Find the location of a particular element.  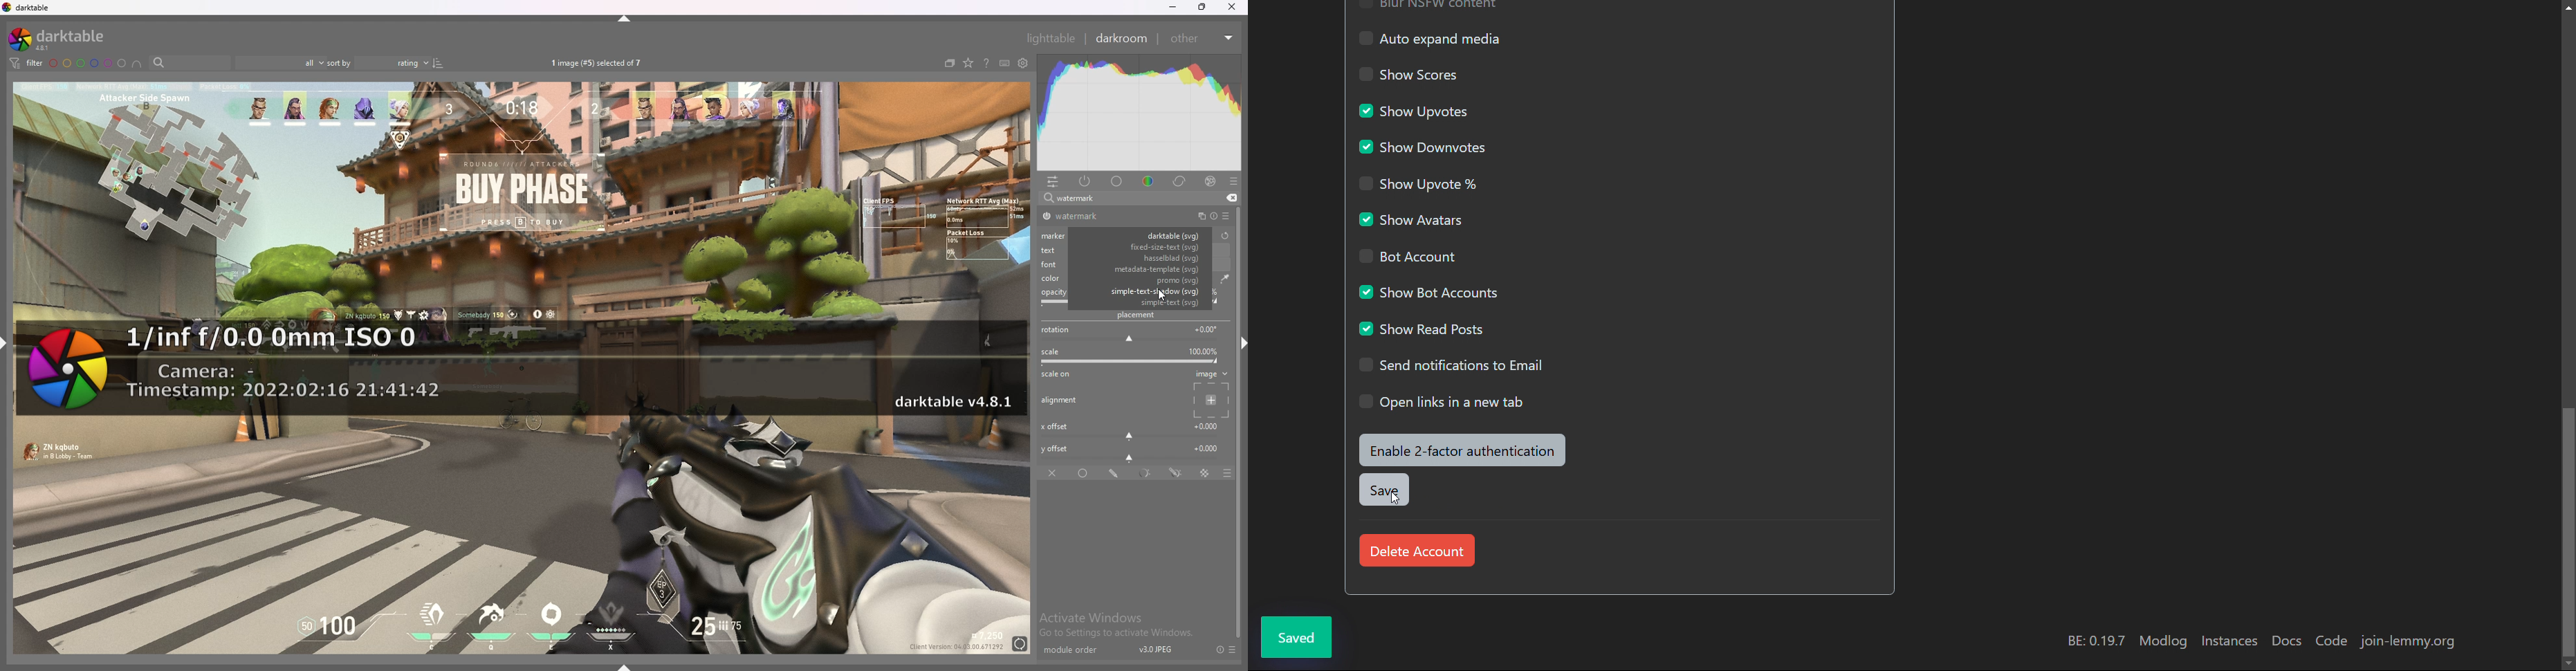

images selected is located at coordinates (599, 62).